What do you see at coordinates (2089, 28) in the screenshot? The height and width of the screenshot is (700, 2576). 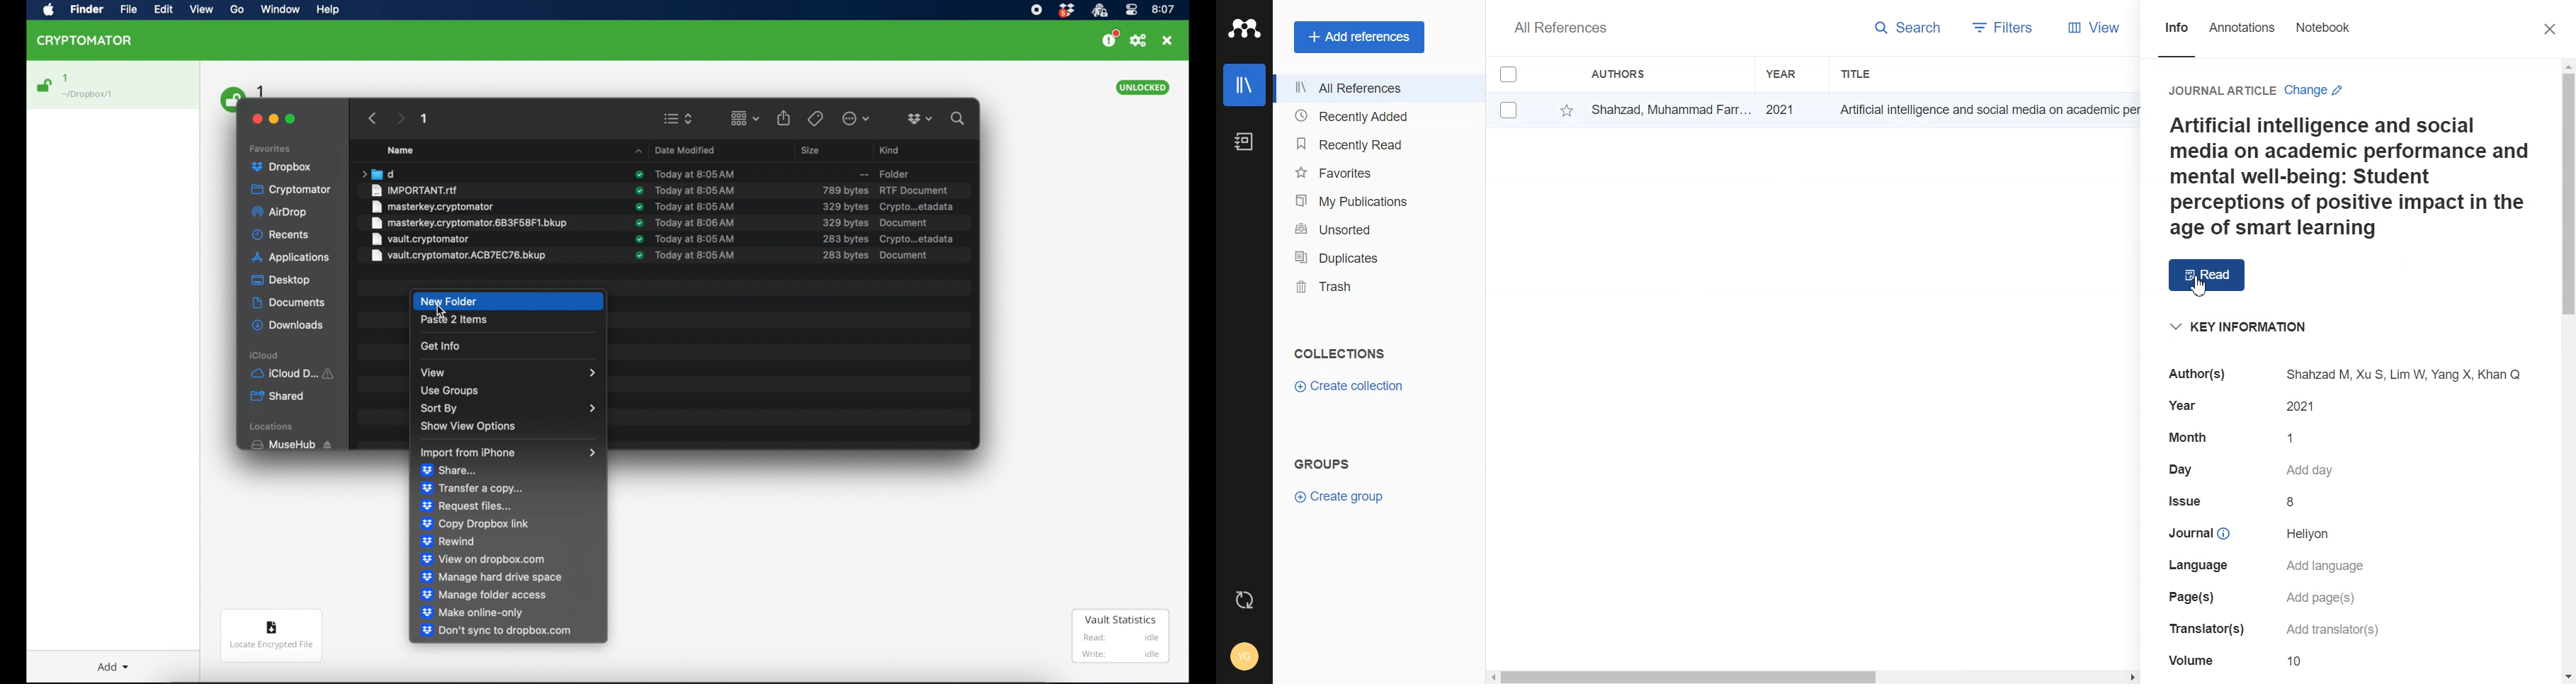 I see `View` at bounding box center [2089, 28].